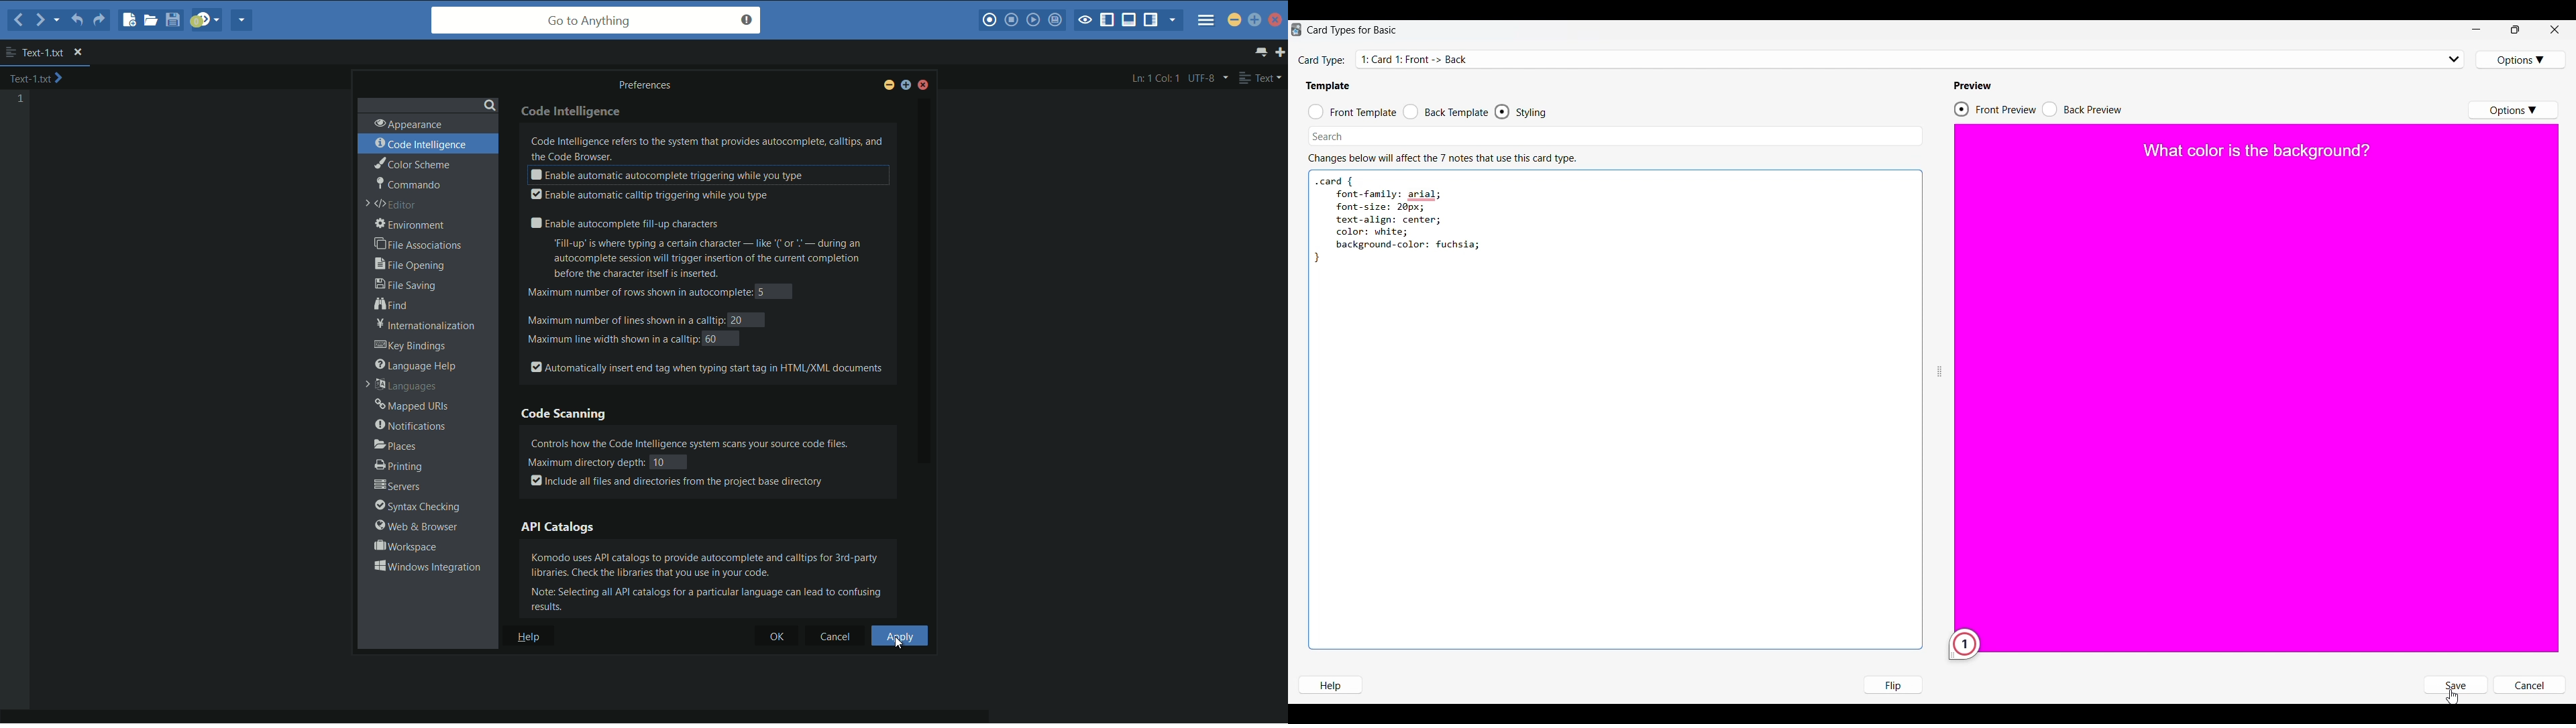  I want to click on maximum line width shown in a calltip:, so click(611, 339).